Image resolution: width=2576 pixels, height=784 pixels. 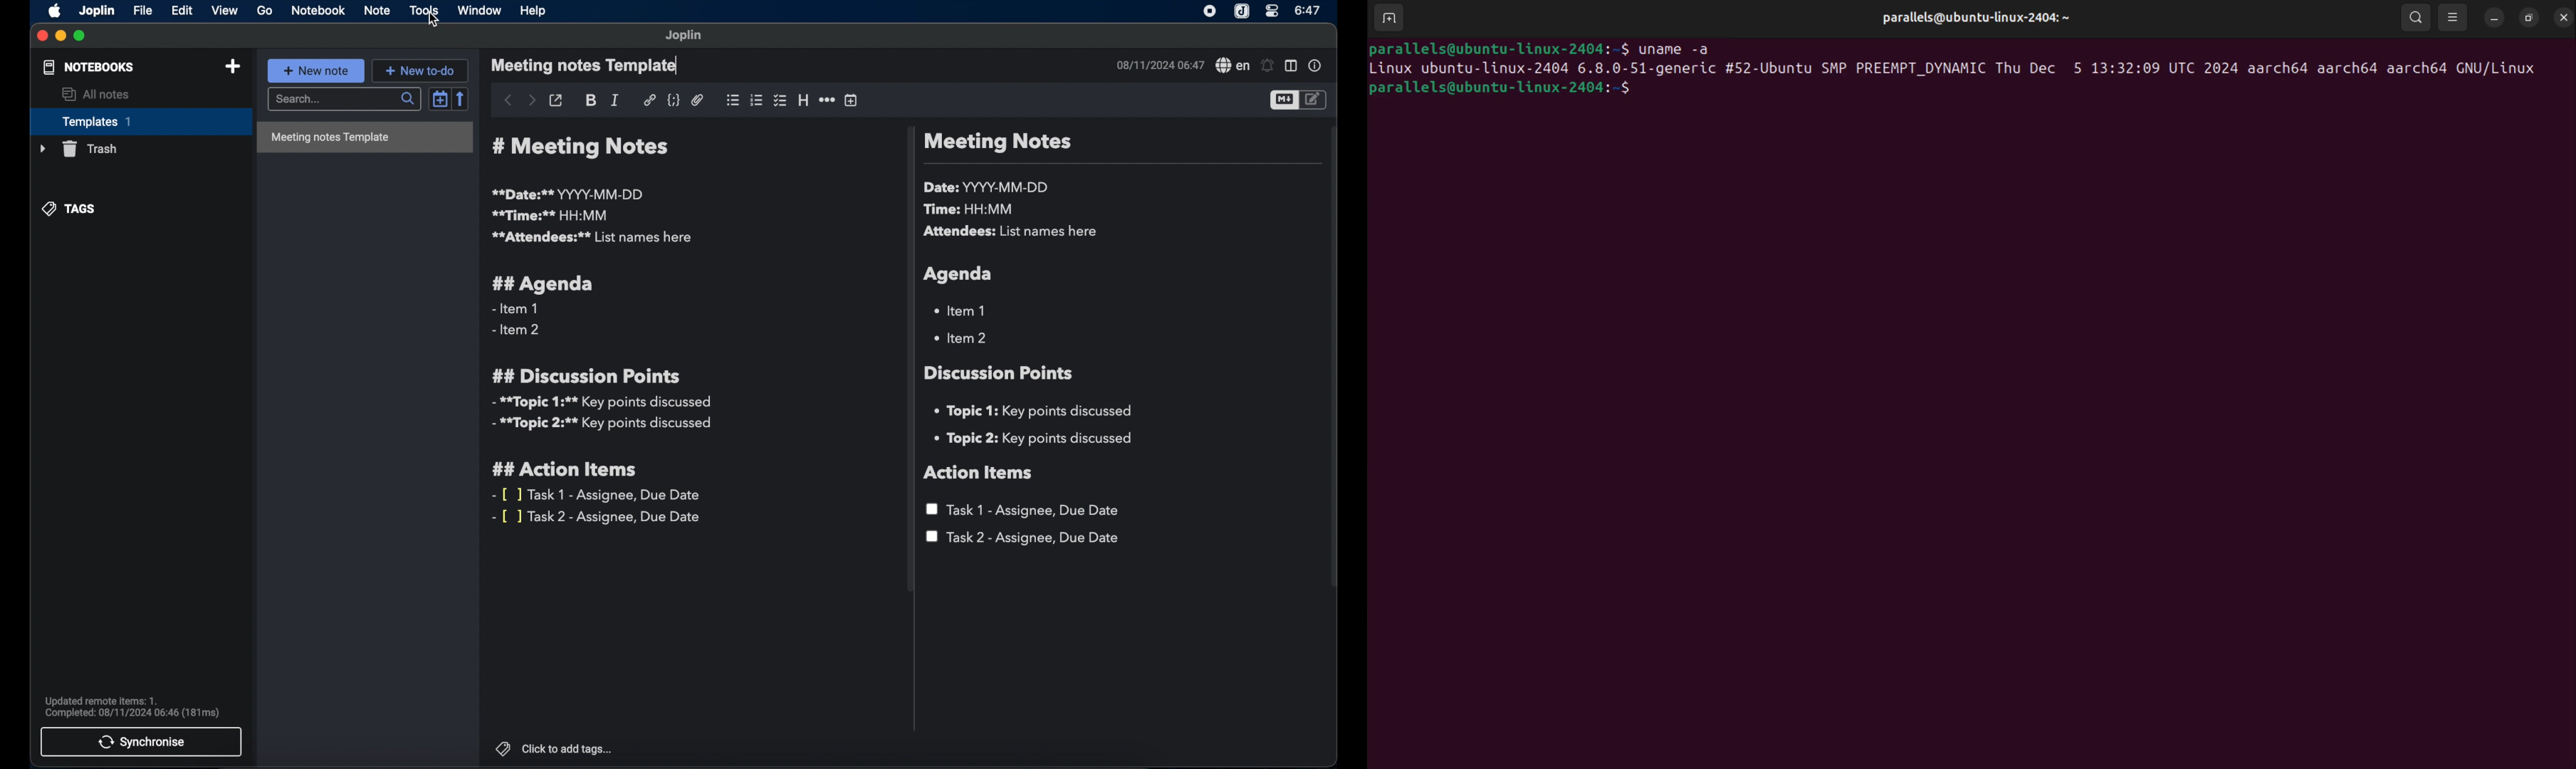 What do you see at coordinates (531, 9) in the screenshot?
I see `help` at bounding box center [531, 9].